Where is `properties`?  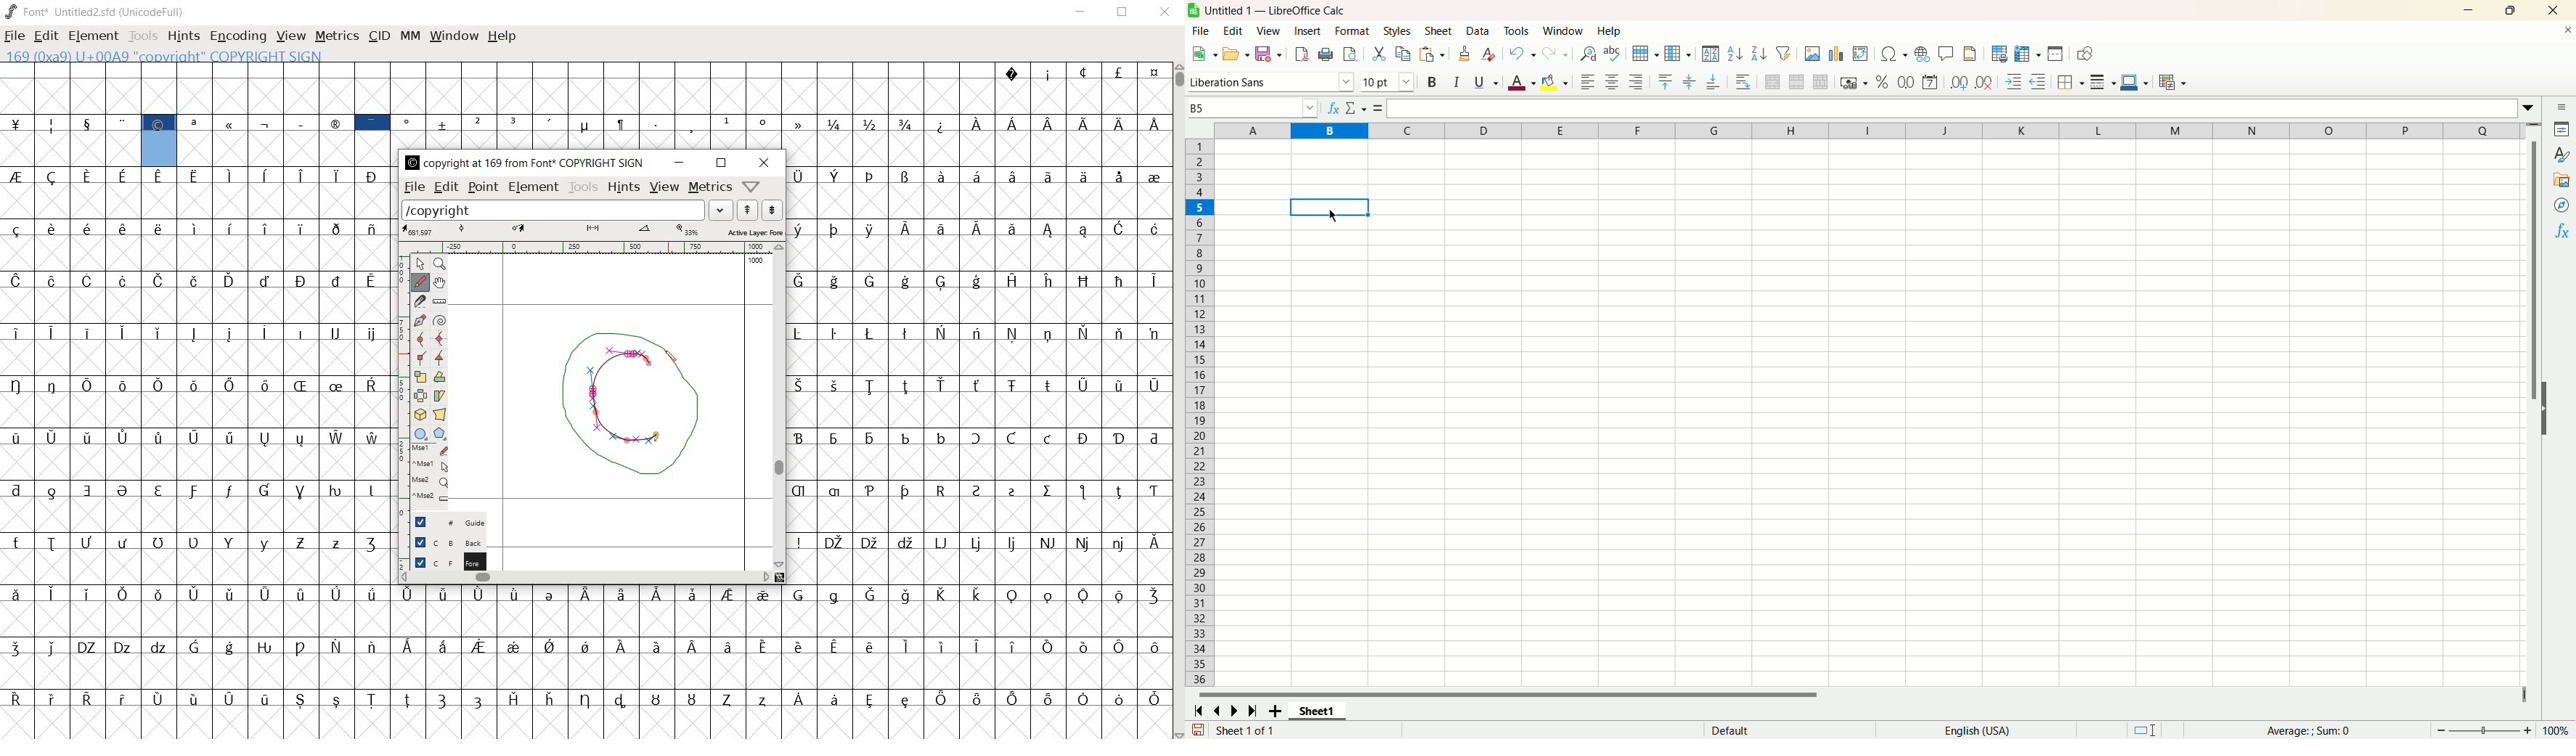
properties is located at coordinates (2560, 128).